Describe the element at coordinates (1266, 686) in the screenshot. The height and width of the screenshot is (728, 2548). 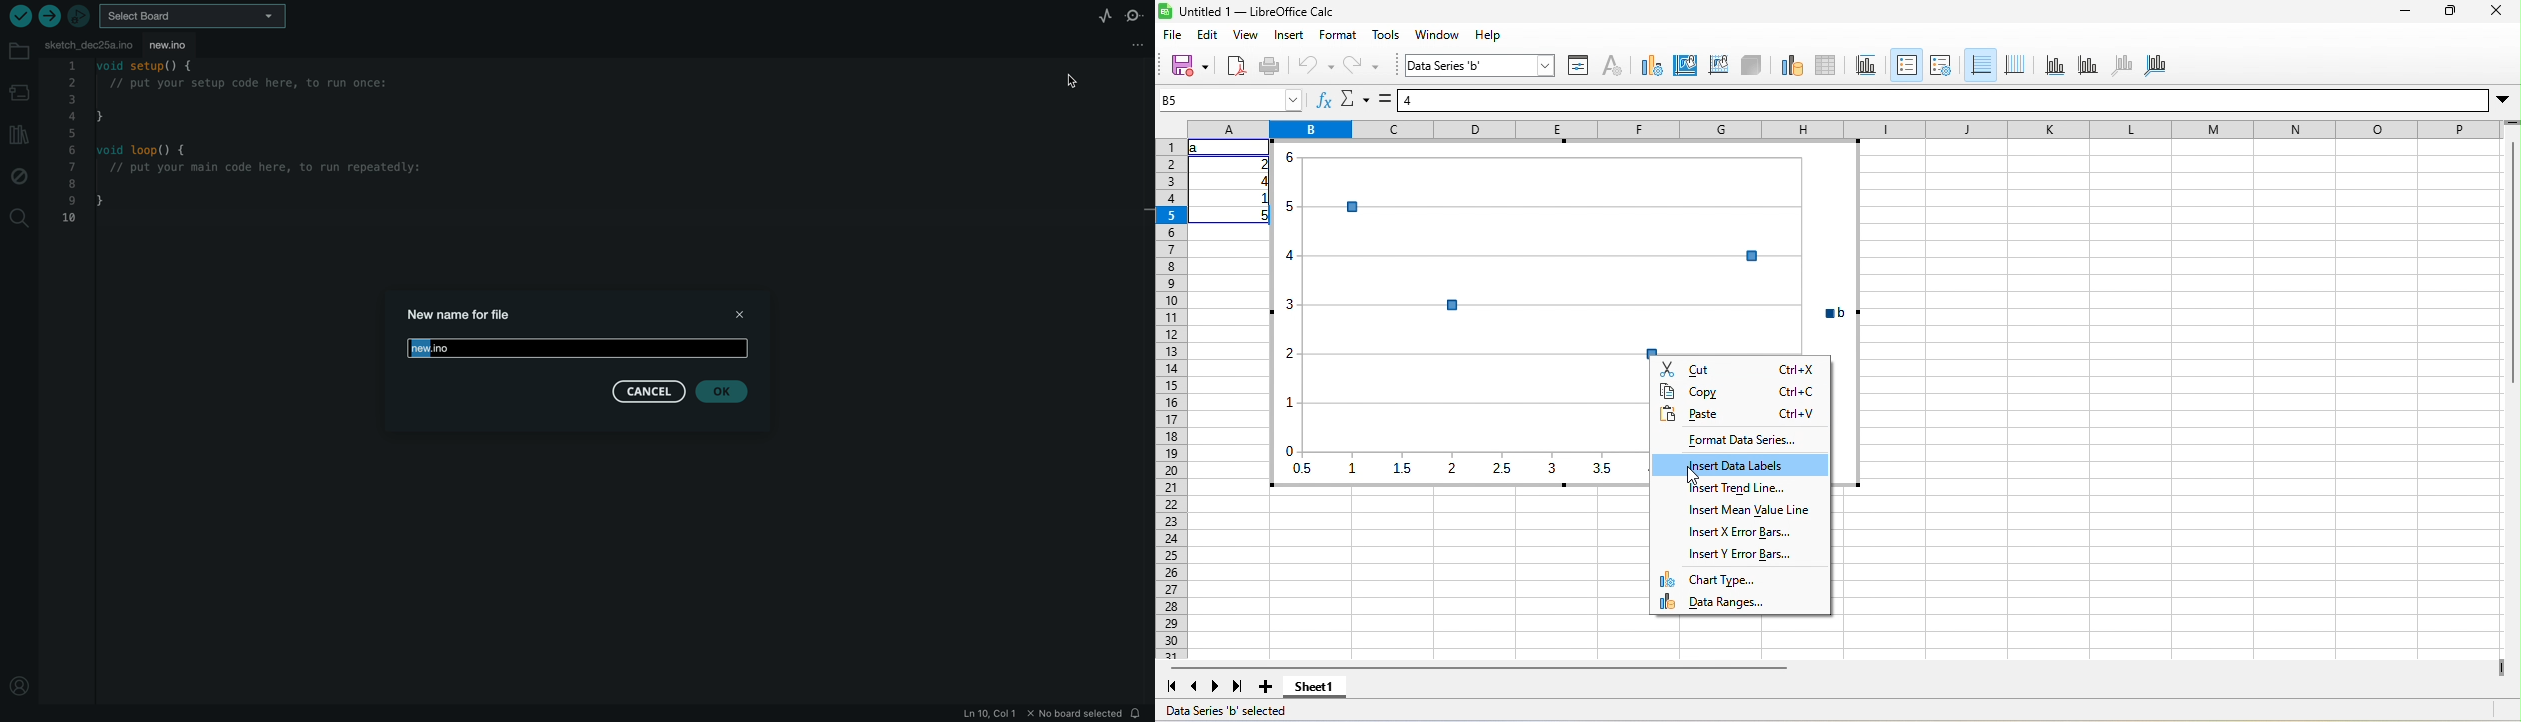
I see `add sheet` at that location.